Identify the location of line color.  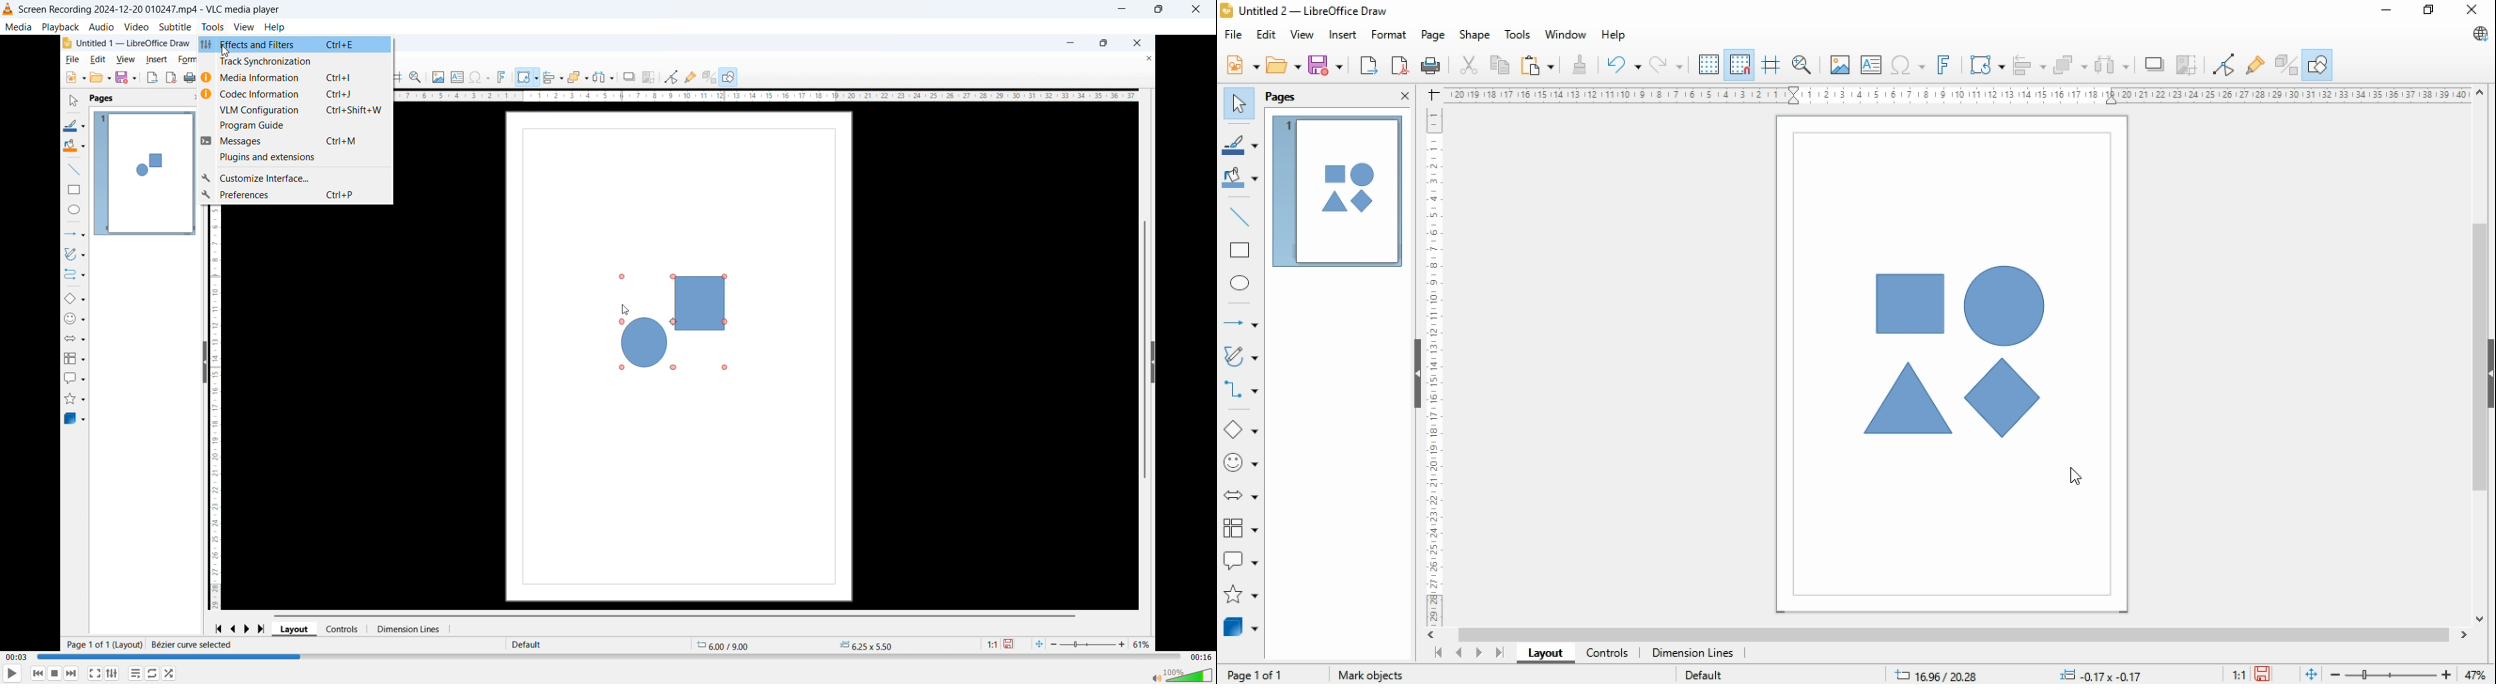
(1240, 143).